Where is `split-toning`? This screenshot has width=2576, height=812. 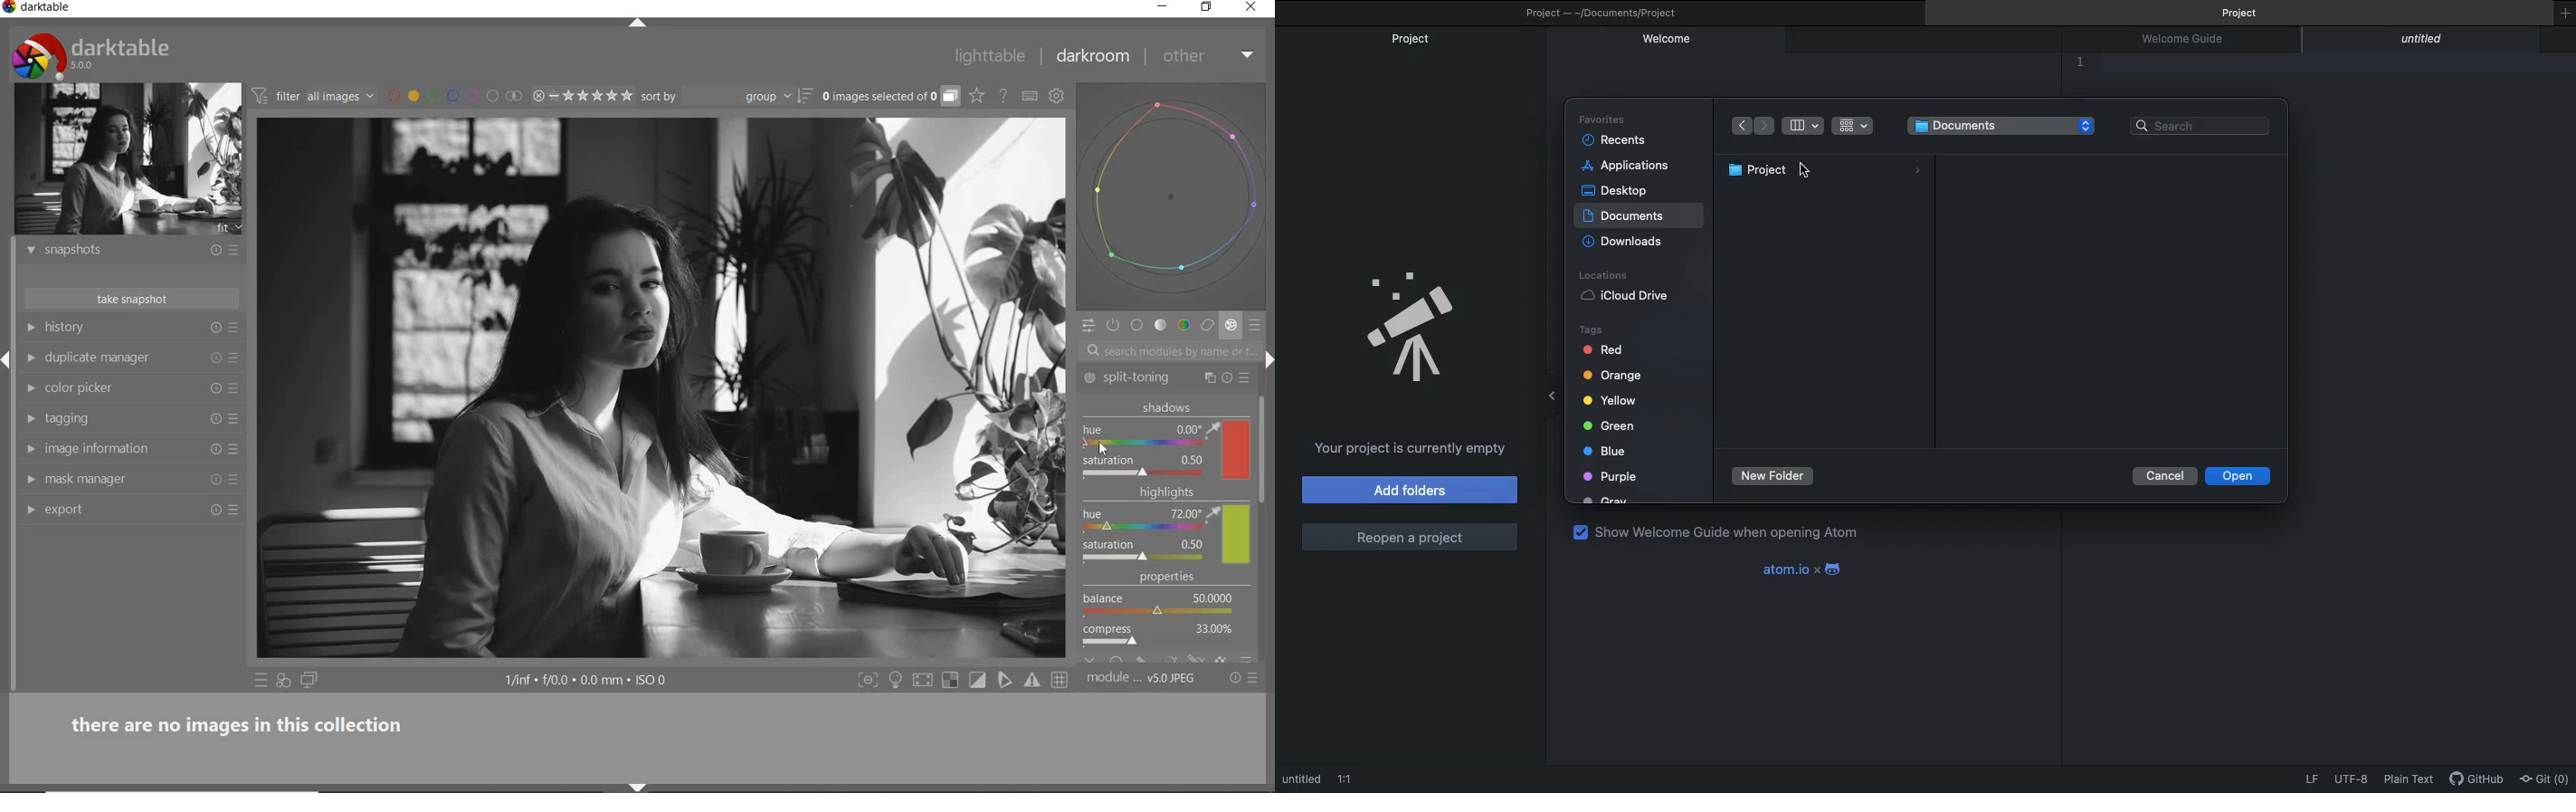 split-toning is located at coordinates (1144, 378).